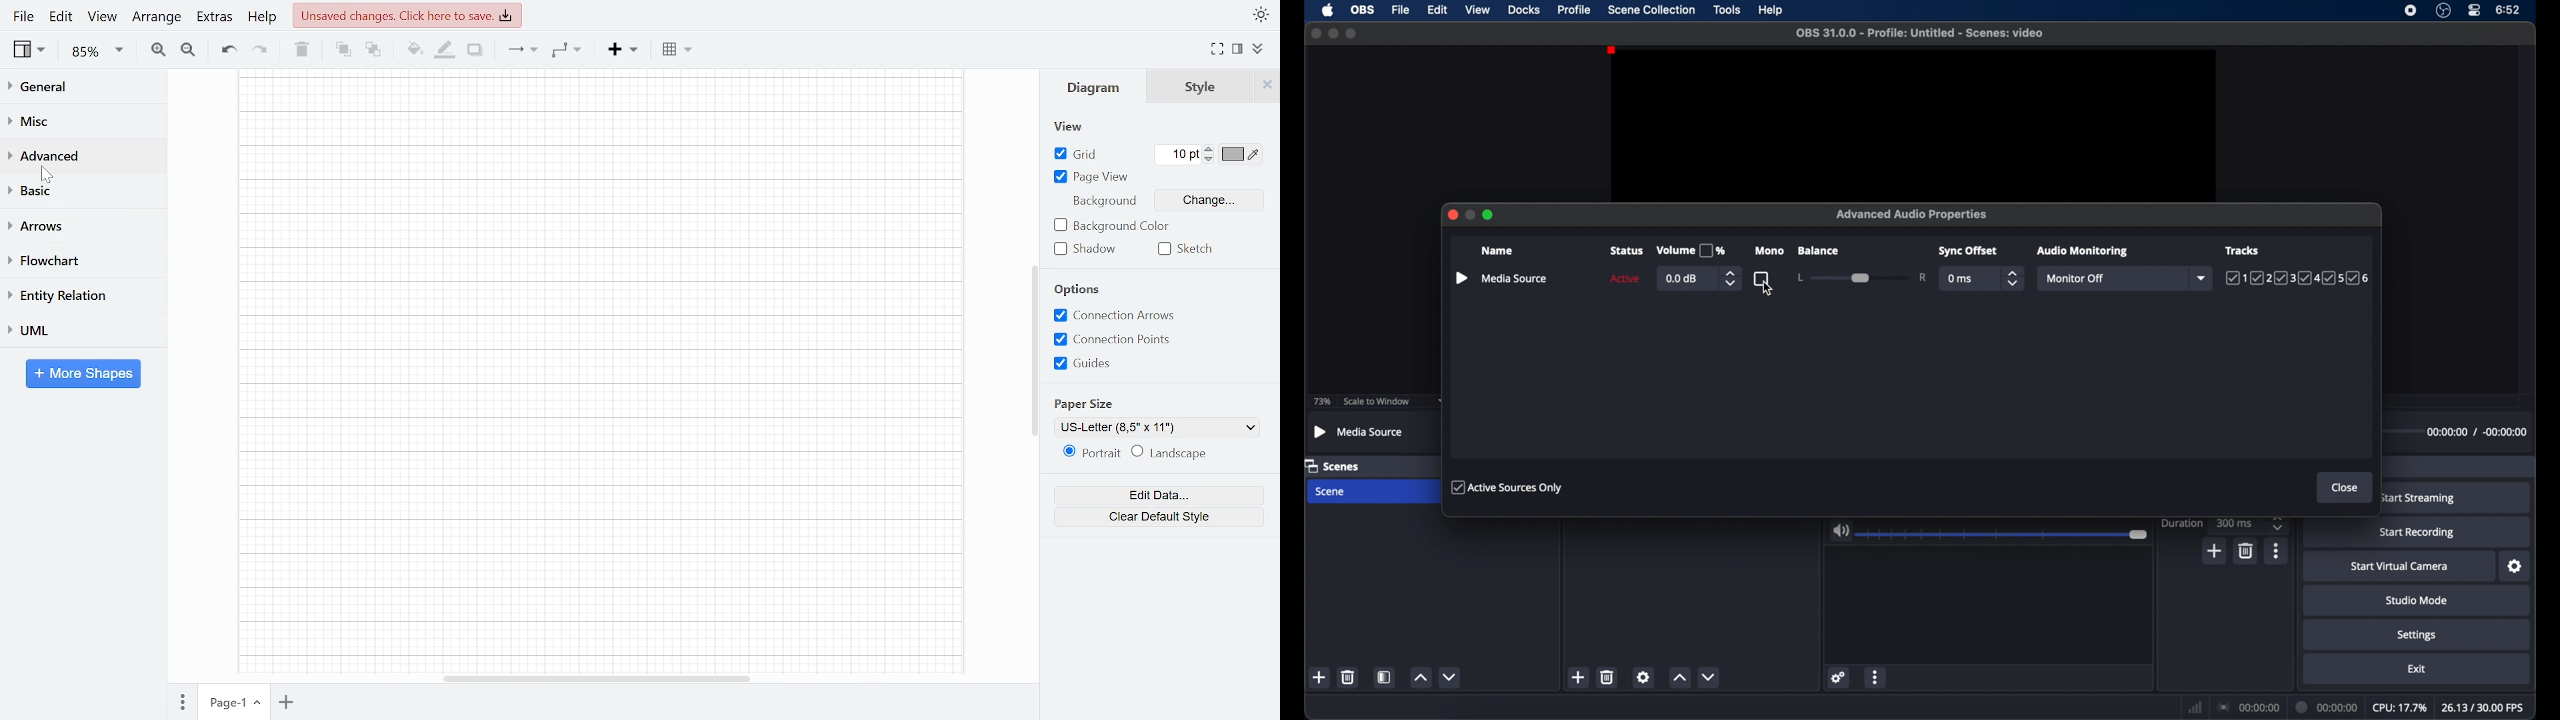 The image size is (2576, 728). What do you see at coordinates (1259, 51) in the screenshot?
I see `Collapse` at bounding box center [1259, 51].